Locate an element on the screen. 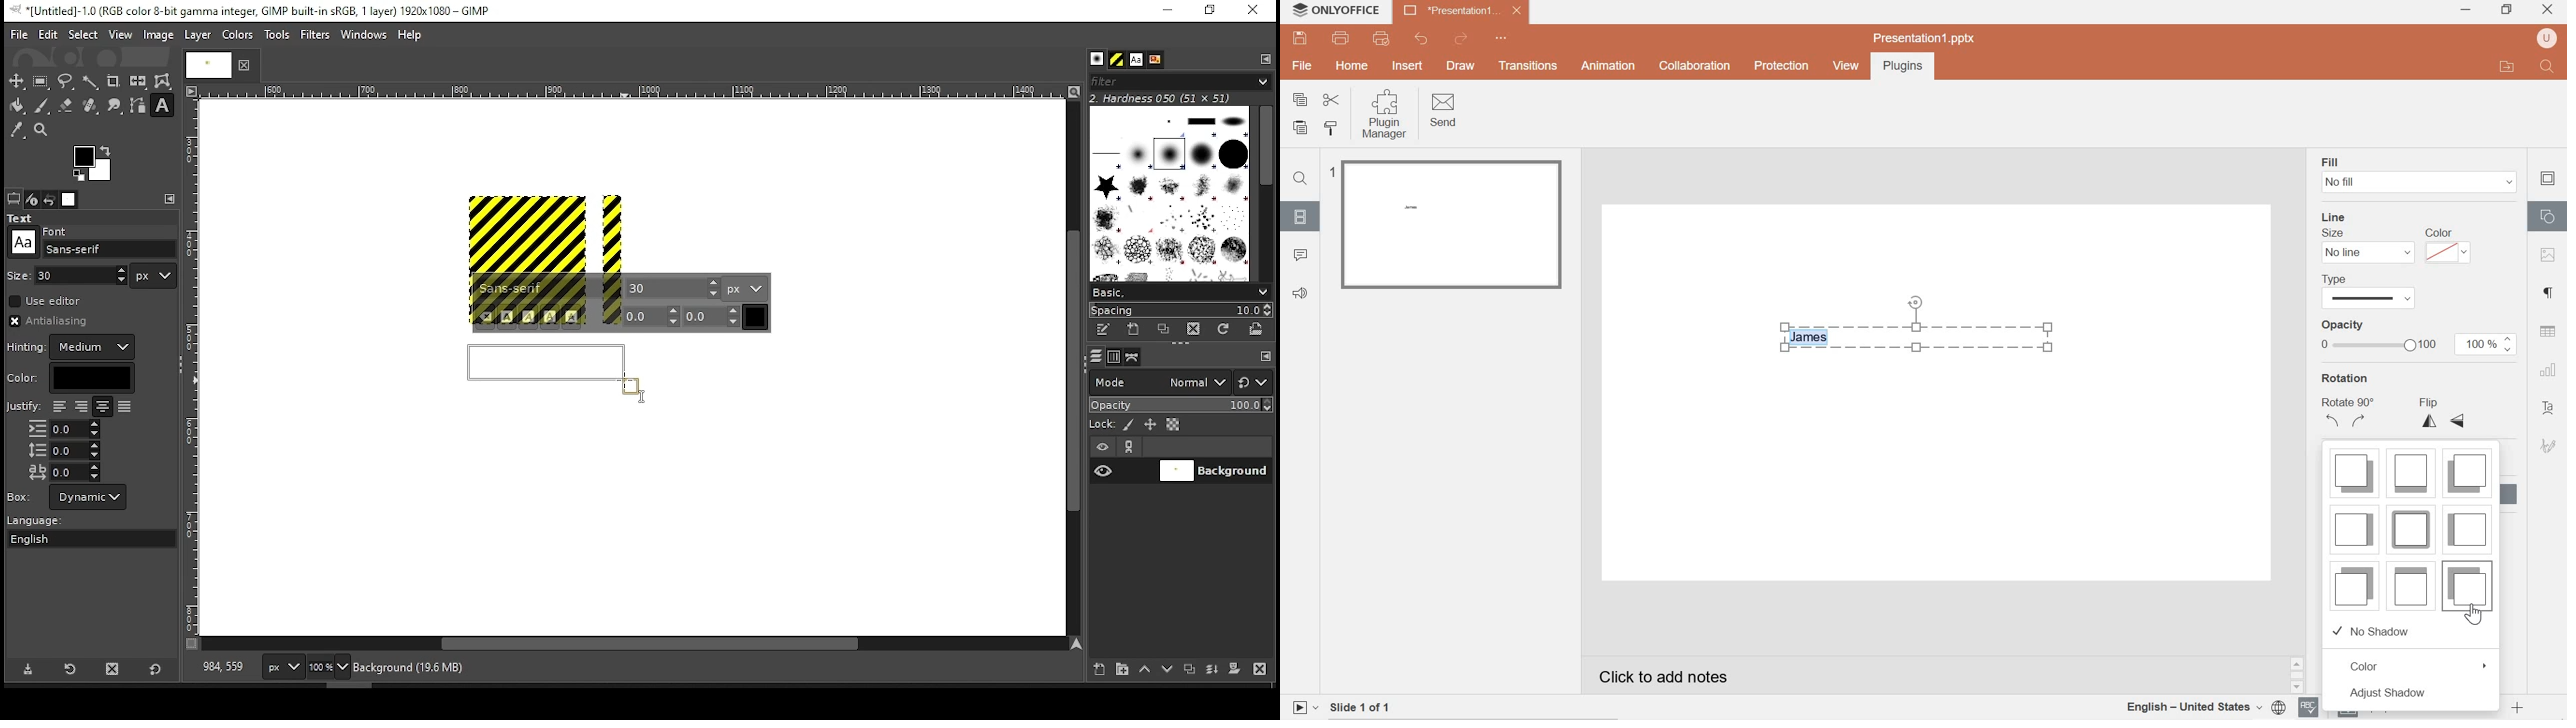 The image size is (2576, 728). user is located at coordinates (2547, 39).